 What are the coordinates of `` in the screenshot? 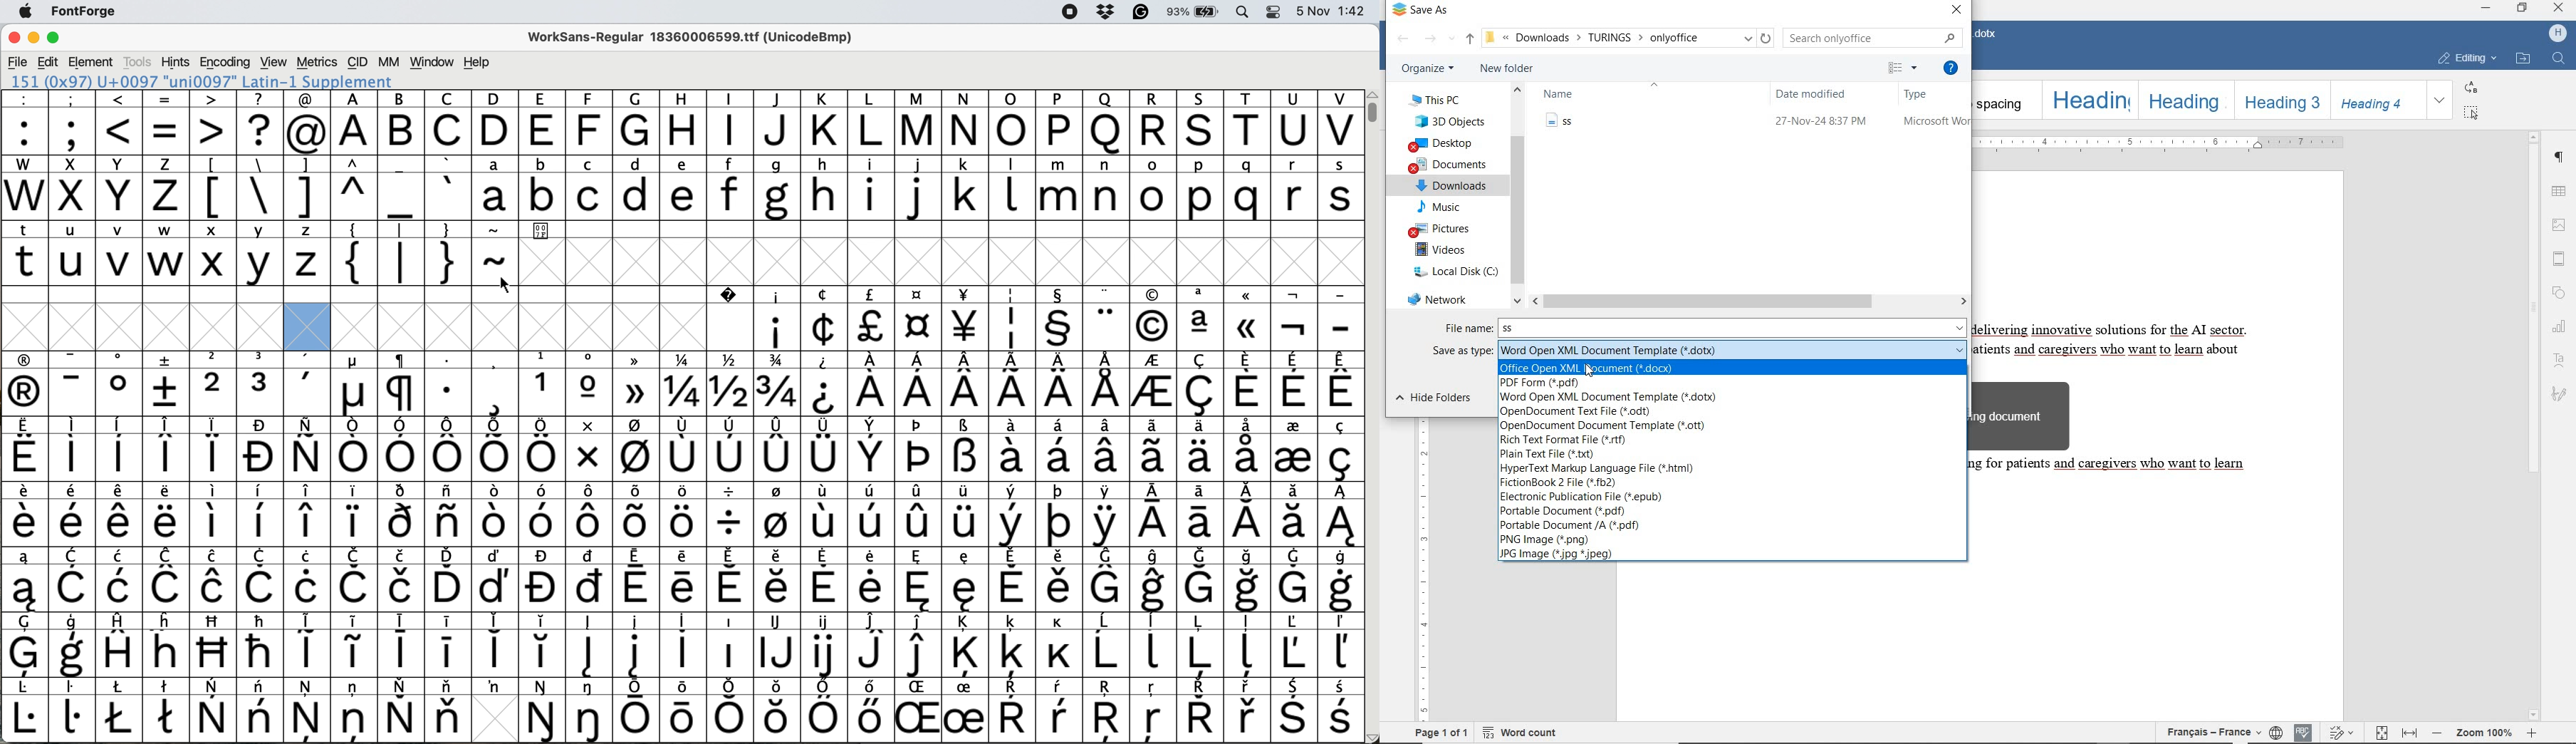 It's located at (1248, 318).